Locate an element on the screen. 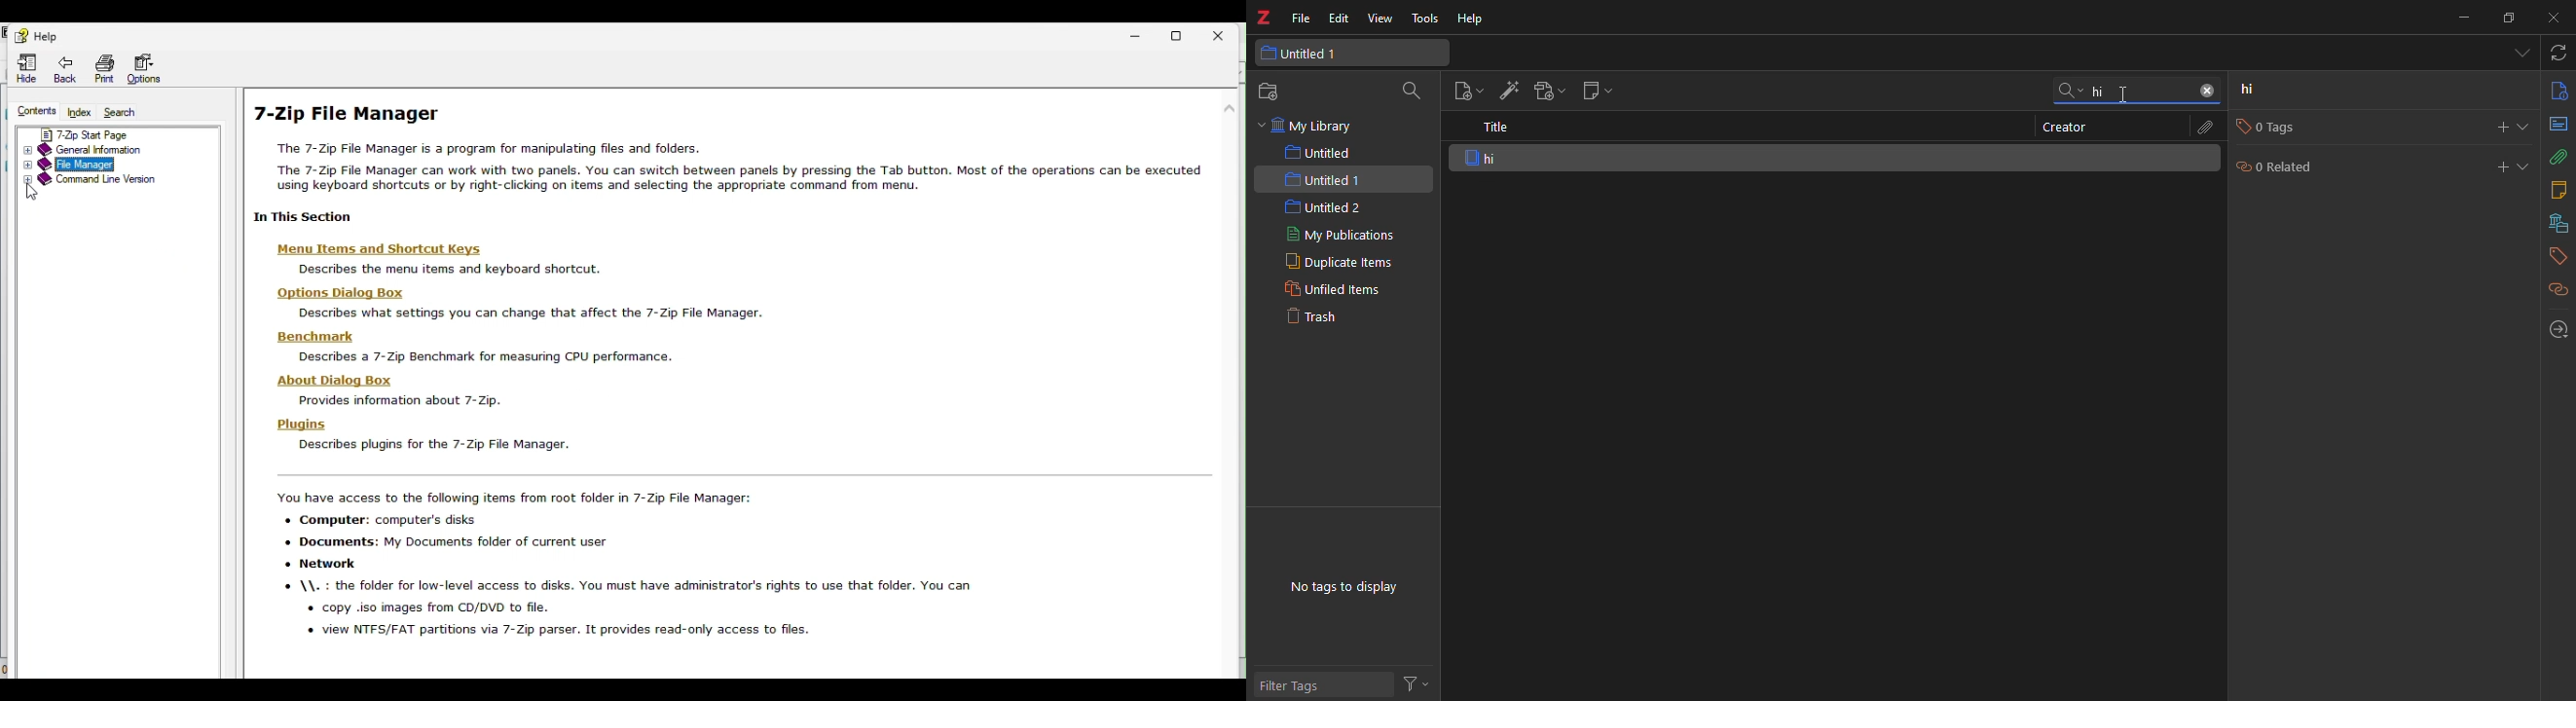 This screenshot has width=2576, height=728. 0 related is located at coordinates (2286, 168).